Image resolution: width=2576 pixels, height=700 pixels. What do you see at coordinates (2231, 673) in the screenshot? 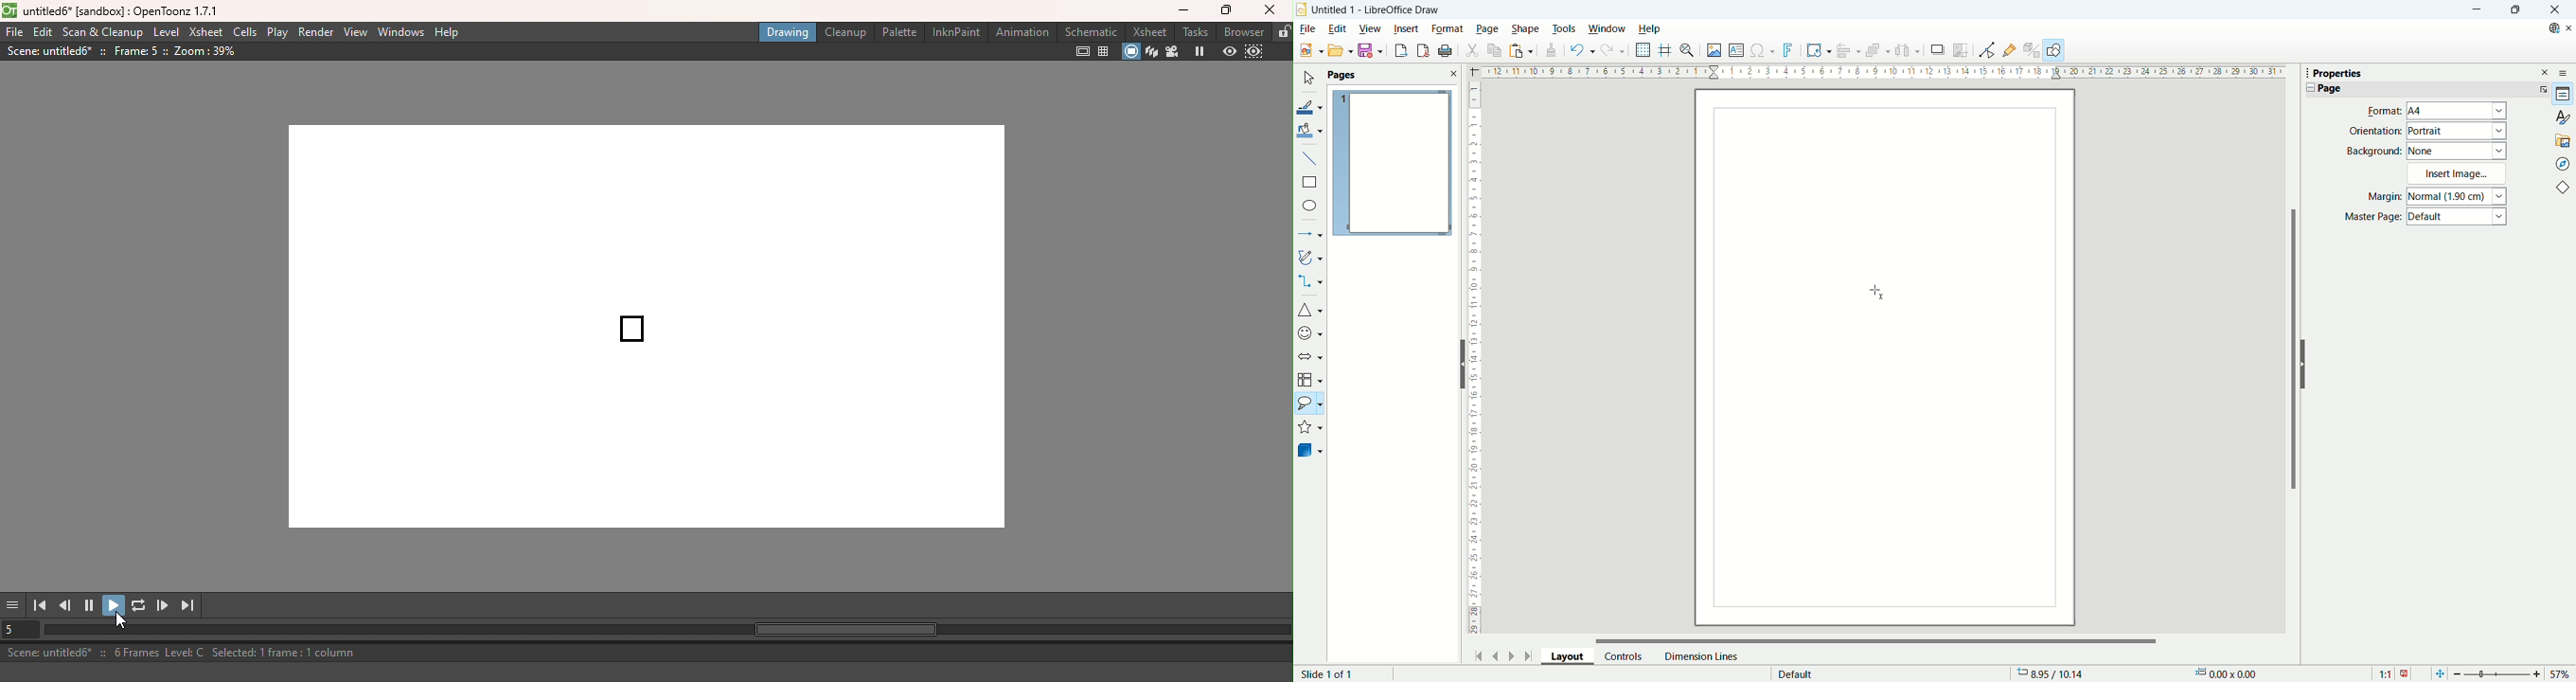
I see `dimensions` at bounding box center [2231, 673].